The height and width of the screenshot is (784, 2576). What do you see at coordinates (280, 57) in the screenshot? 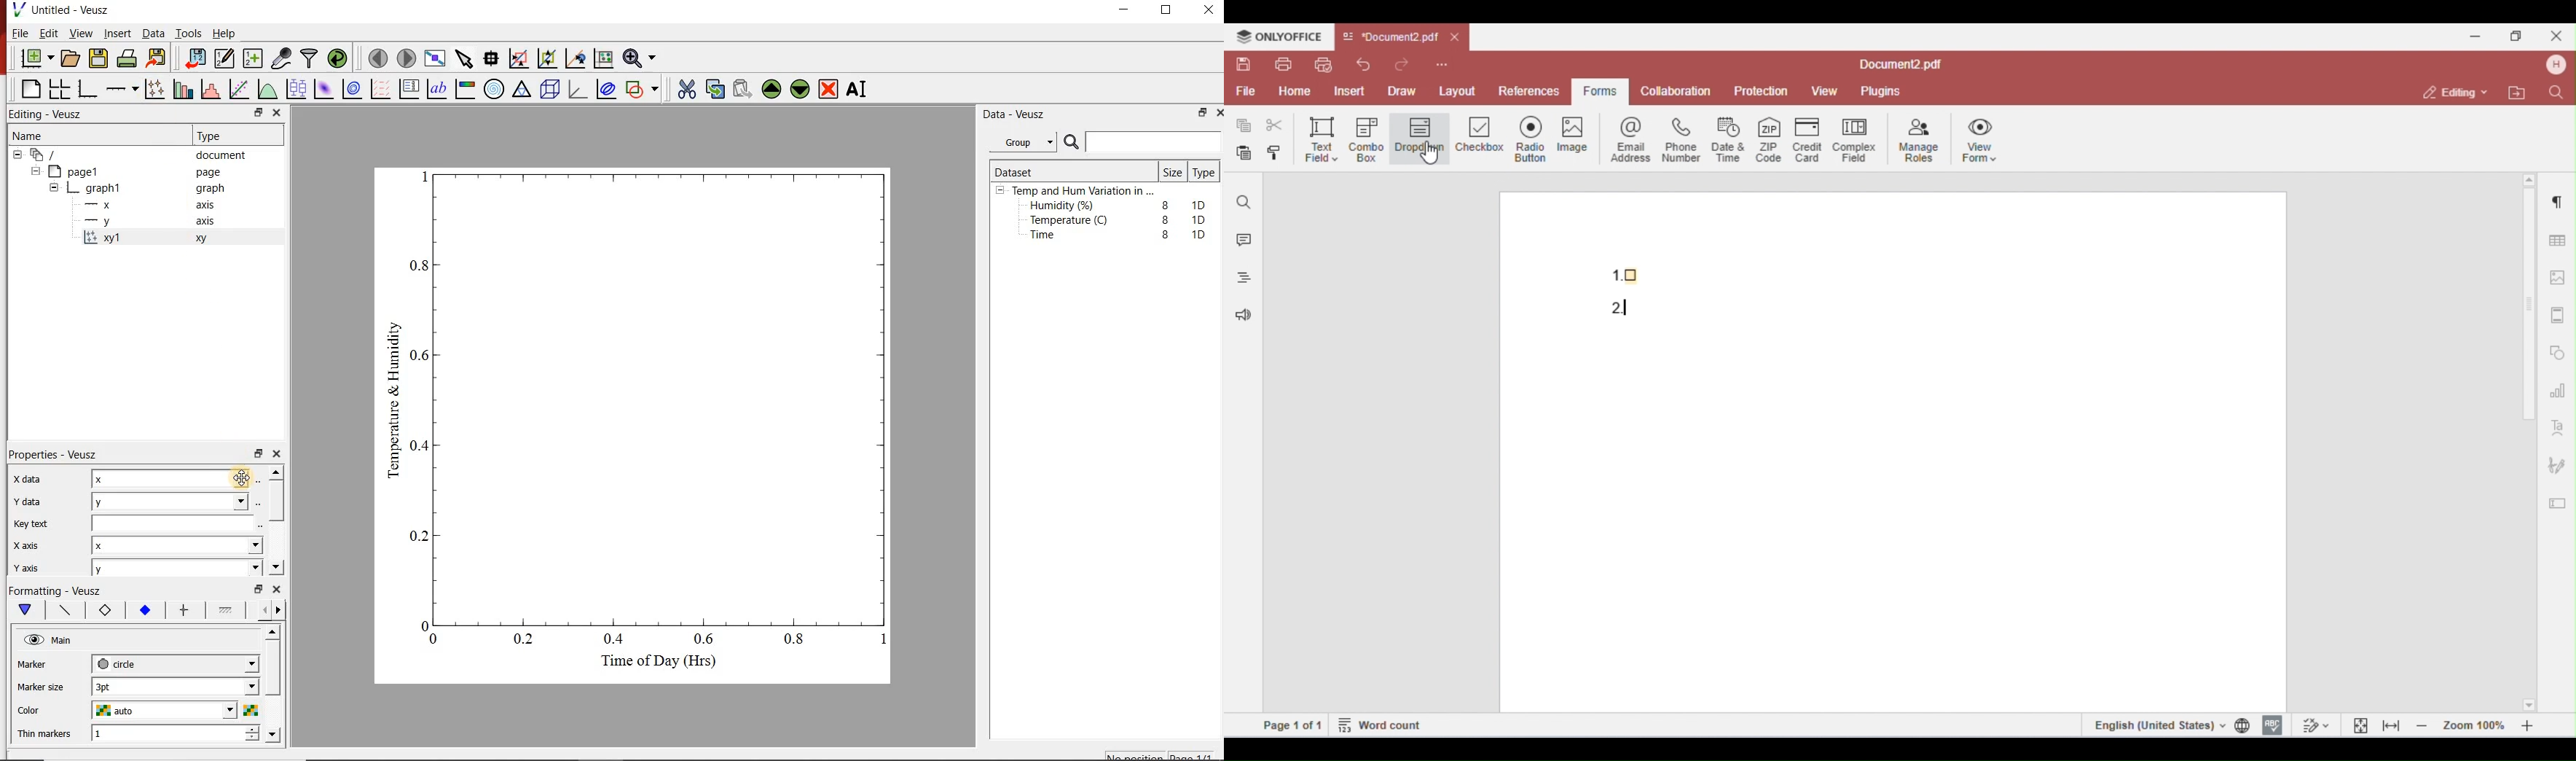
I see `capture remote data` at bounding box center [280, 57].